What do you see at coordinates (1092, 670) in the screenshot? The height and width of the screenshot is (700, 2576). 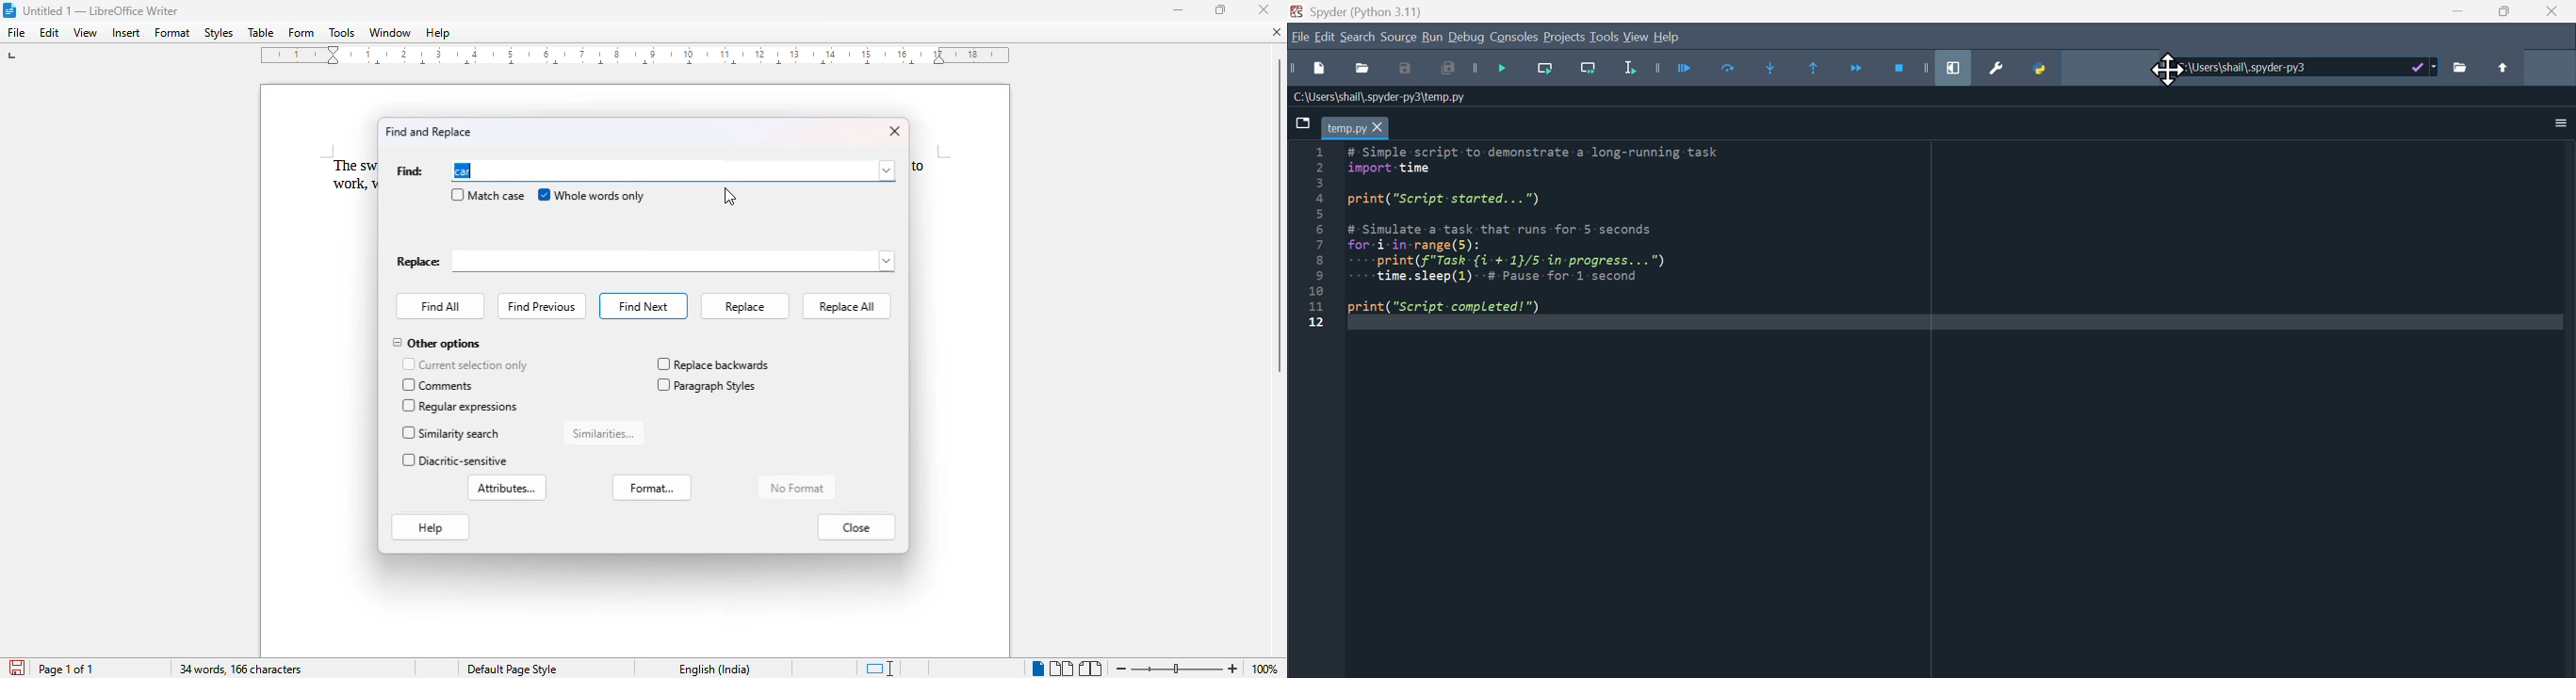 I see `book view` at bounding box center [1092, 670].